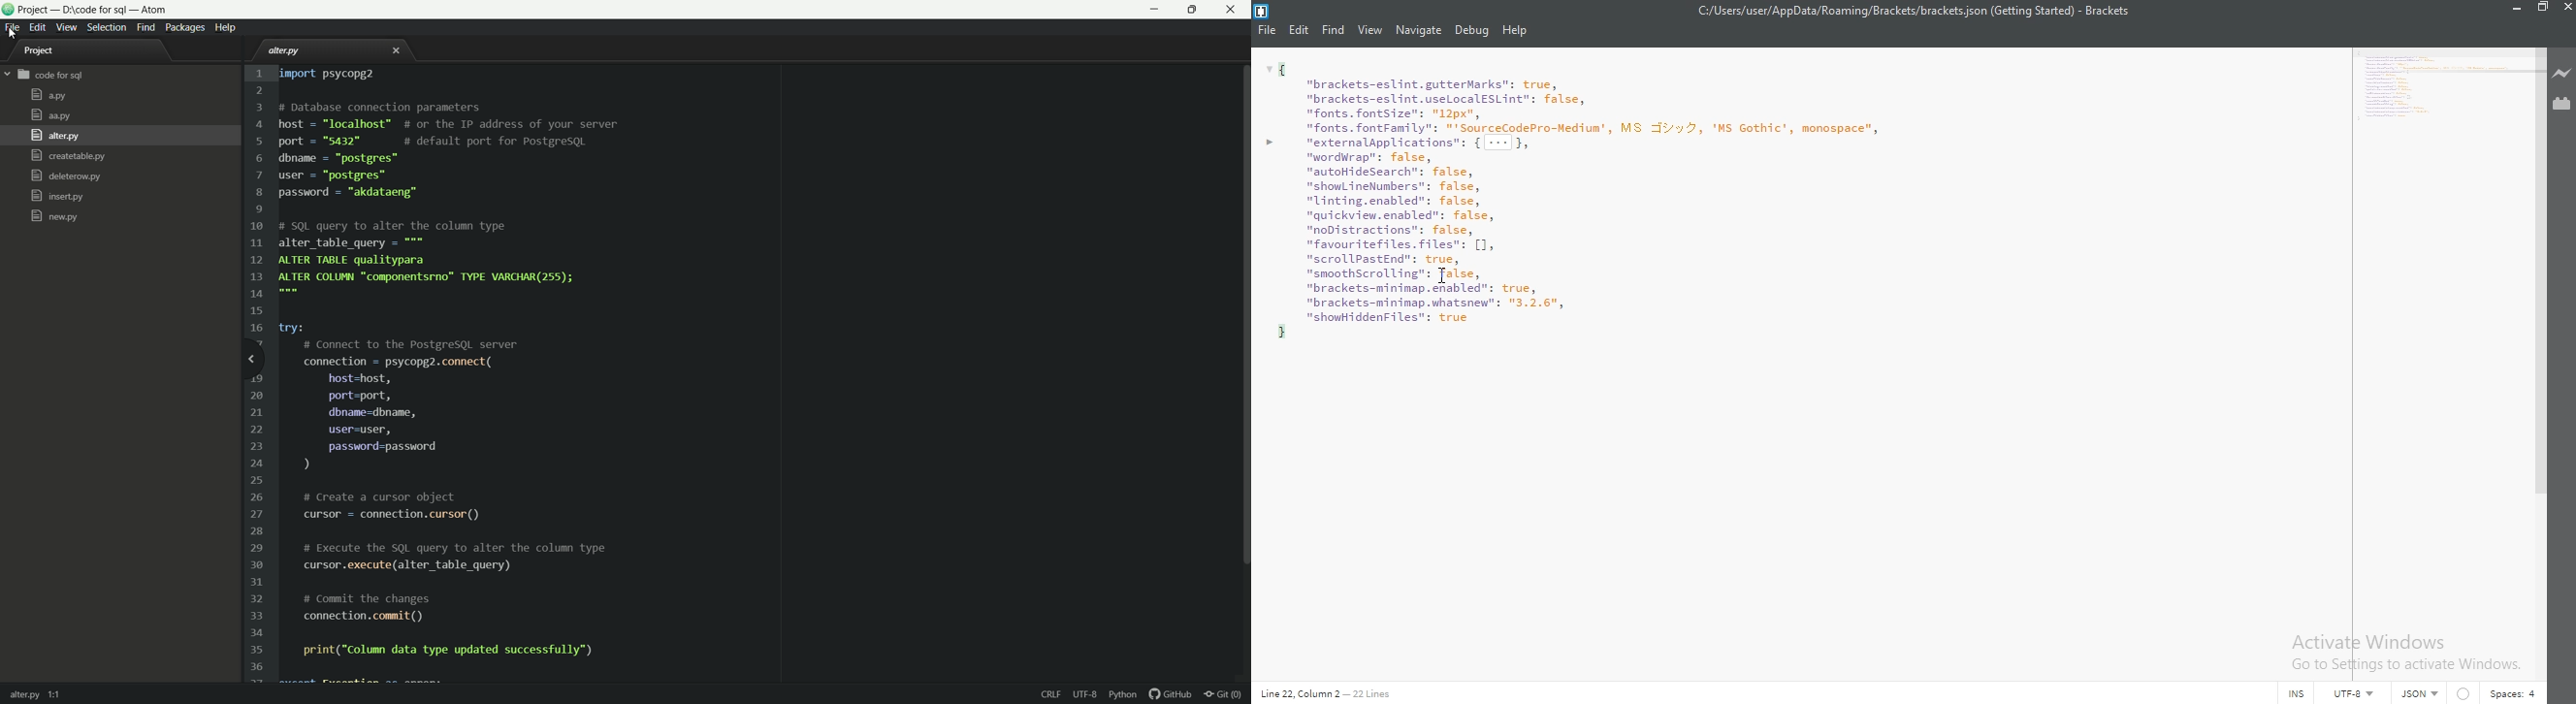 This screenshot has height=728, width=2576. Describe the element at coordinates (48, 96) in the screenshot. I see `a.py file` at that location.